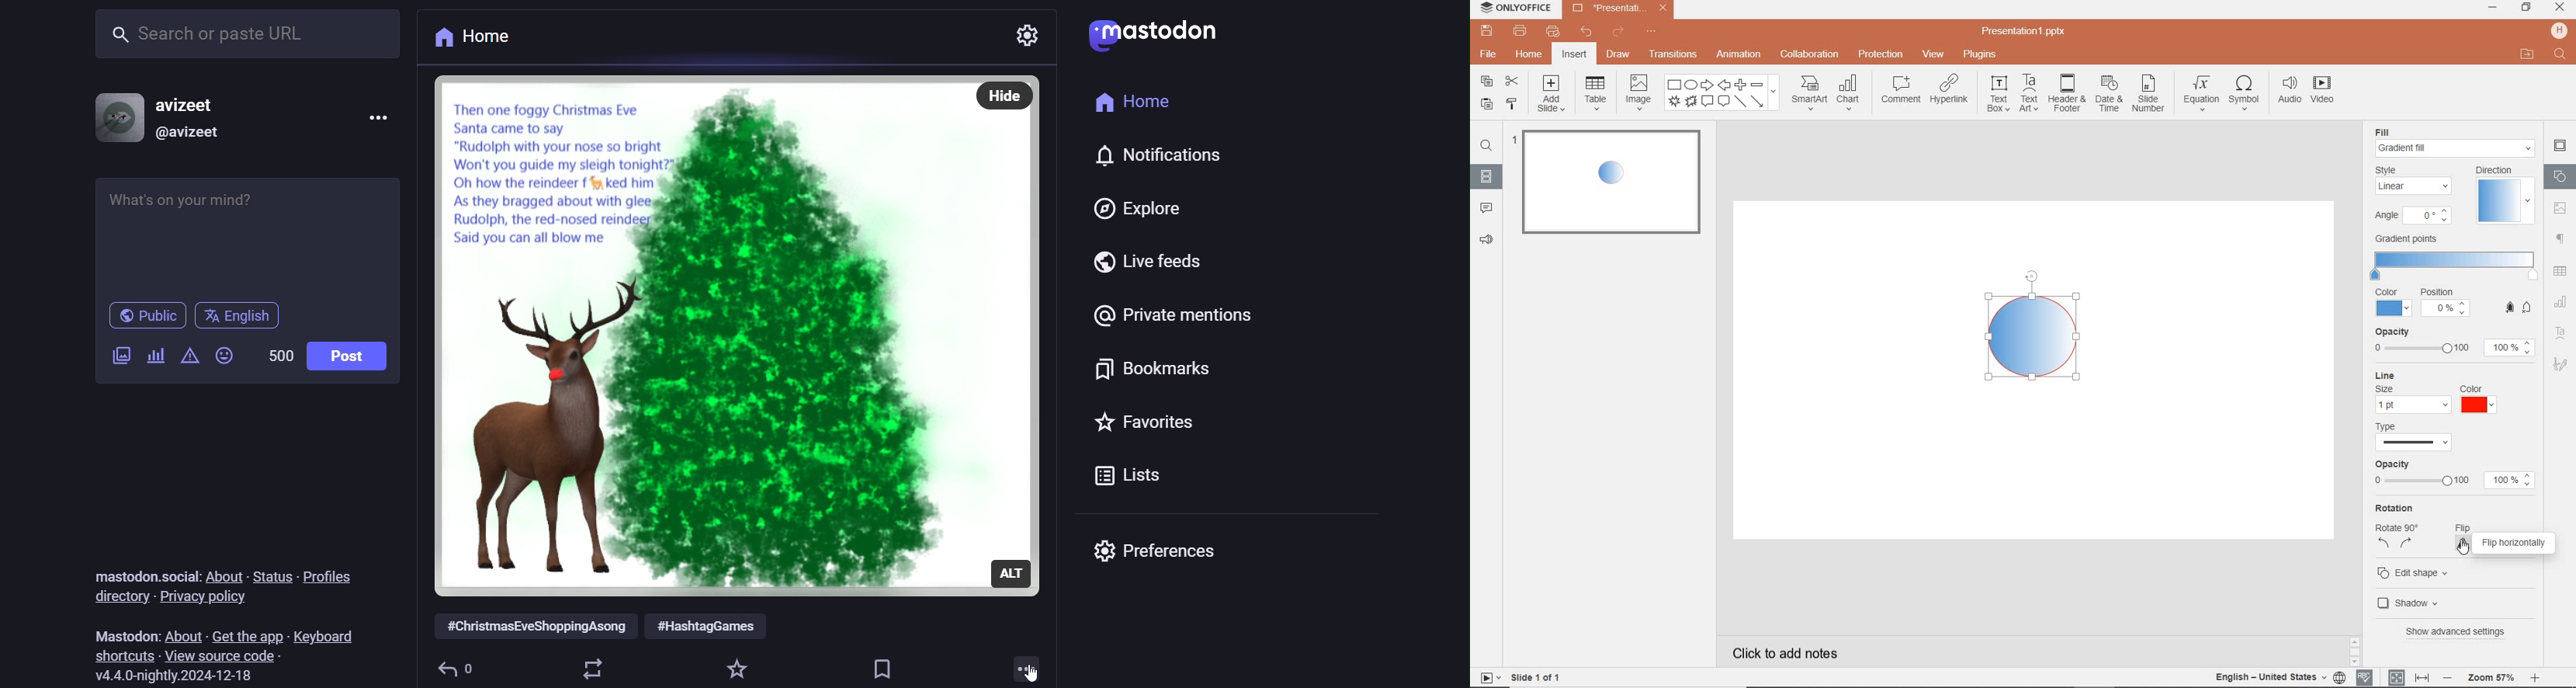  What do you see at coordinates (2200, 93) in the screenshot?
I see `equation` at bounding box center [2200, 93].